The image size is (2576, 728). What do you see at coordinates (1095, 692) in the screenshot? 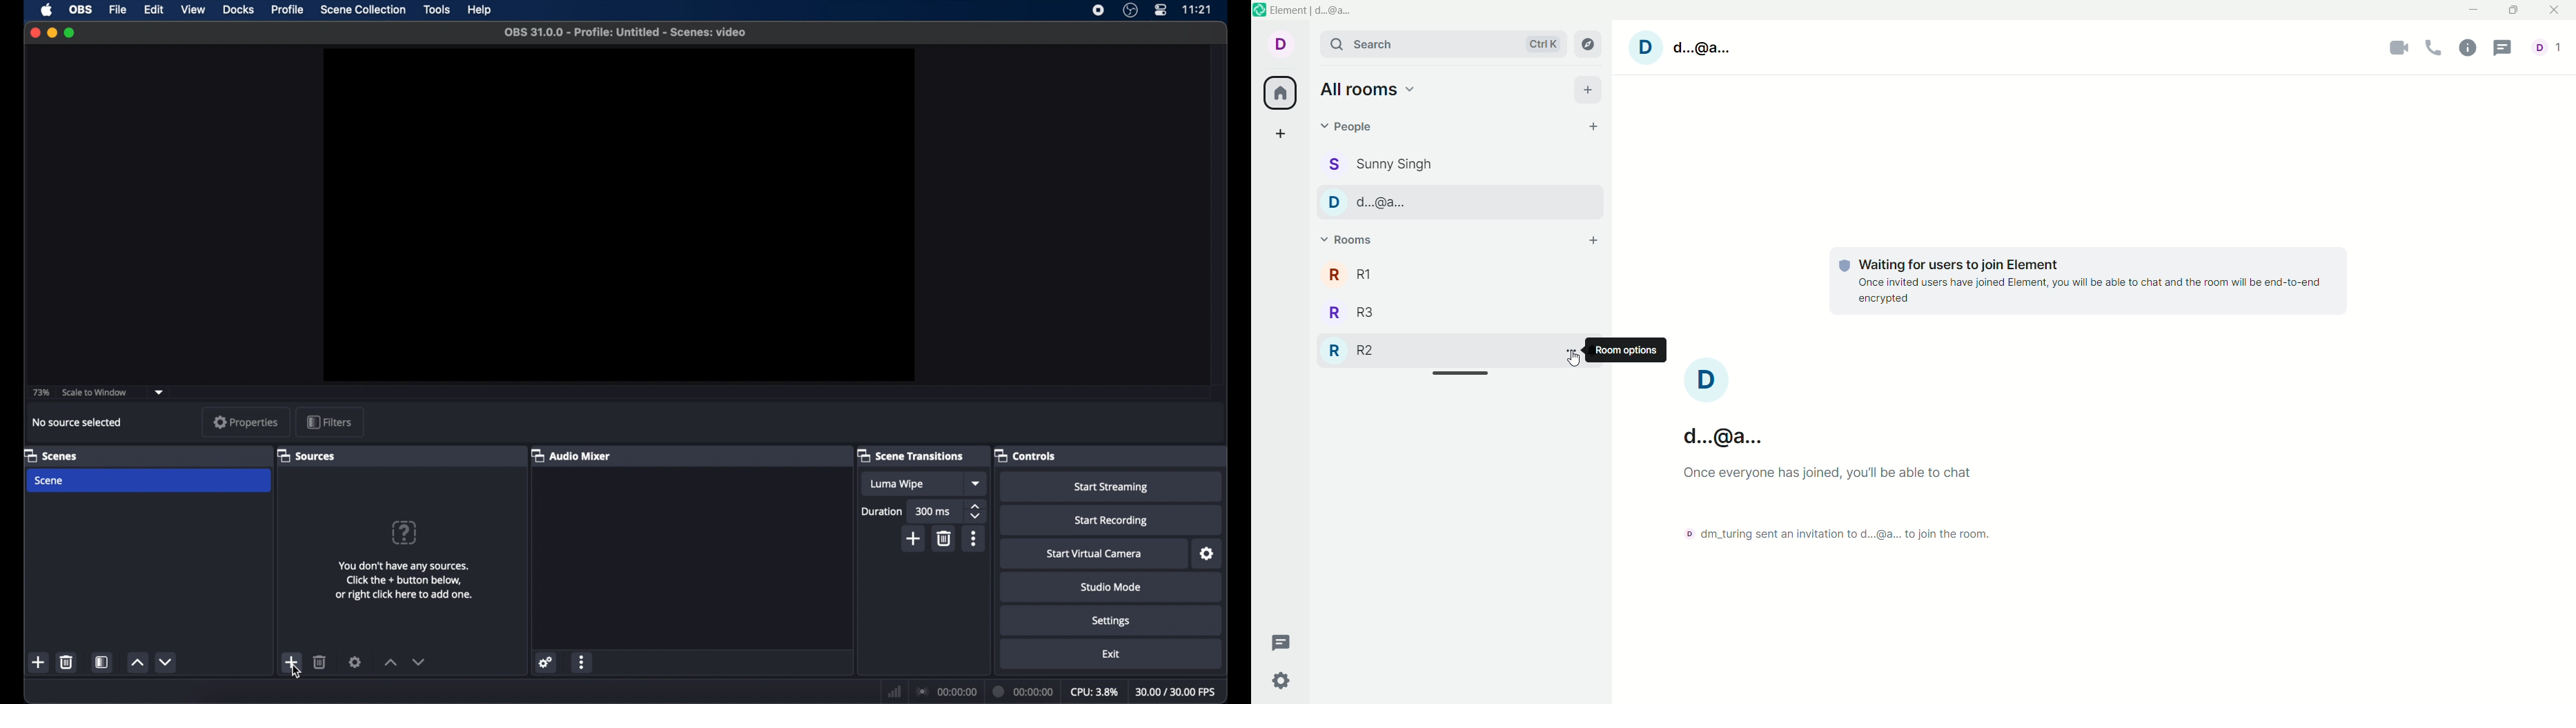
I see `cpu` at bounding box center [1095, 692].